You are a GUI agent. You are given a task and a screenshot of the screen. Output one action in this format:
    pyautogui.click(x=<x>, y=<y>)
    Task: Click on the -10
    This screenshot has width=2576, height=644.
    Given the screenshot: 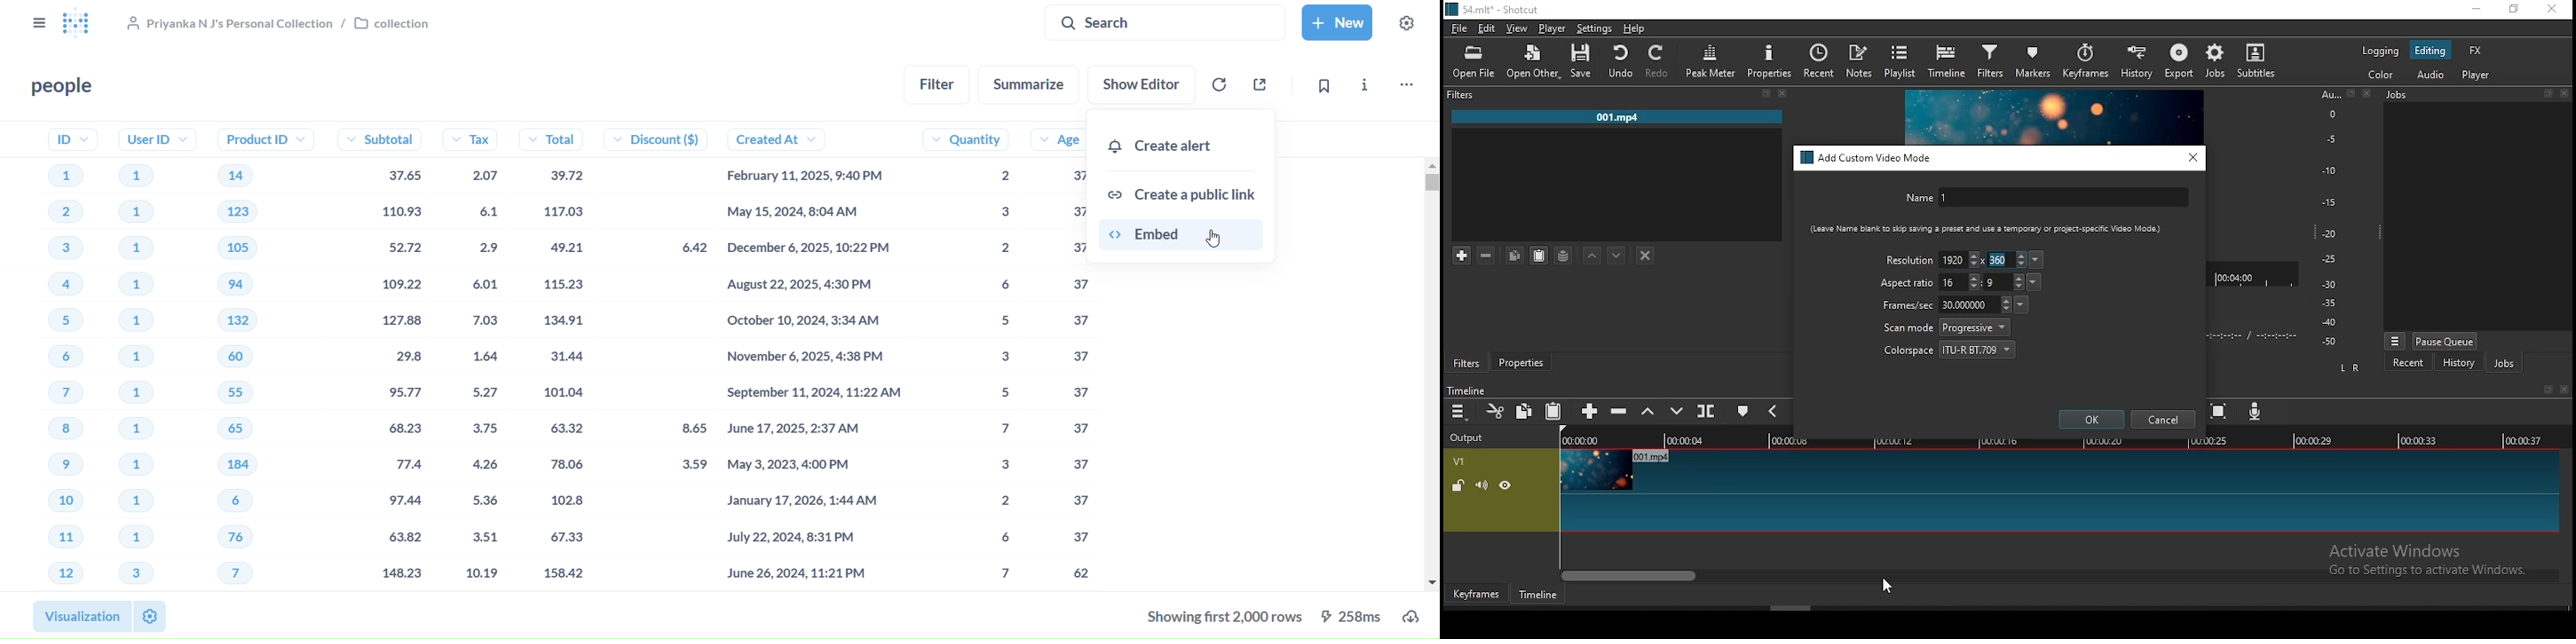 What is the action you would take?
    pyautogui.click(x=2327, y=170)
    